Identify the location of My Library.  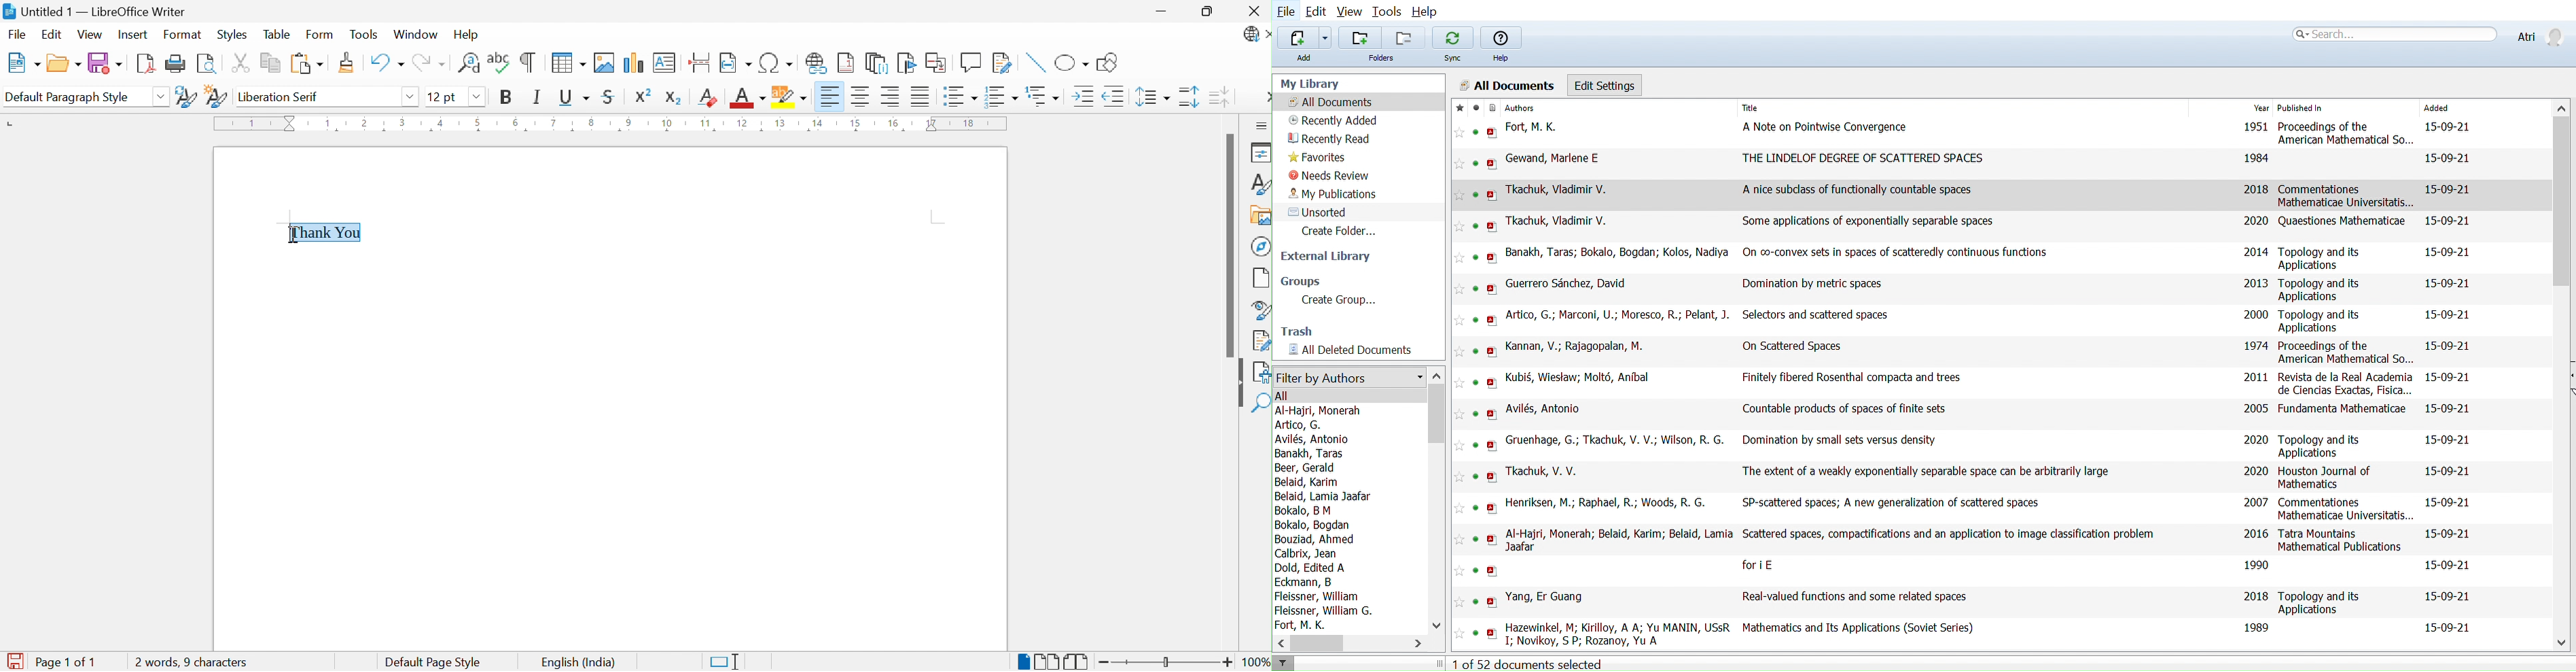
(1310, 83).